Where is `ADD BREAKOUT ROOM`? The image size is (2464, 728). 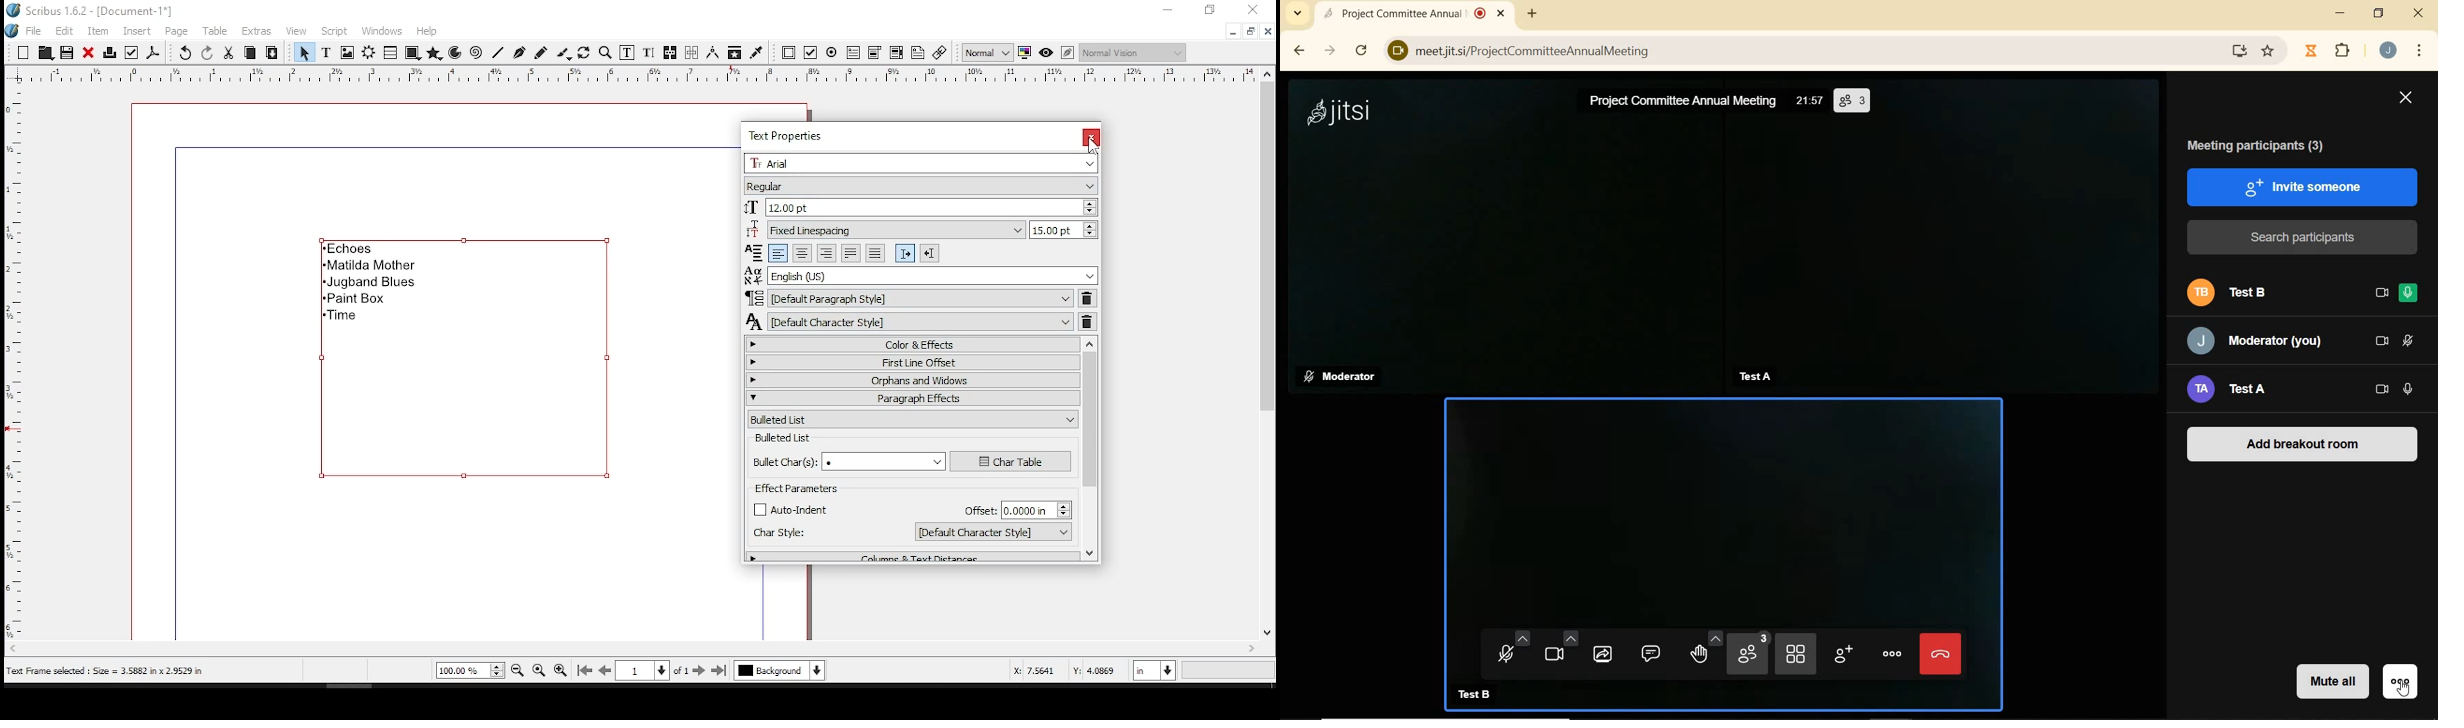
ADD BREAKOUT ROOM is located at coordinates (2304, 443).